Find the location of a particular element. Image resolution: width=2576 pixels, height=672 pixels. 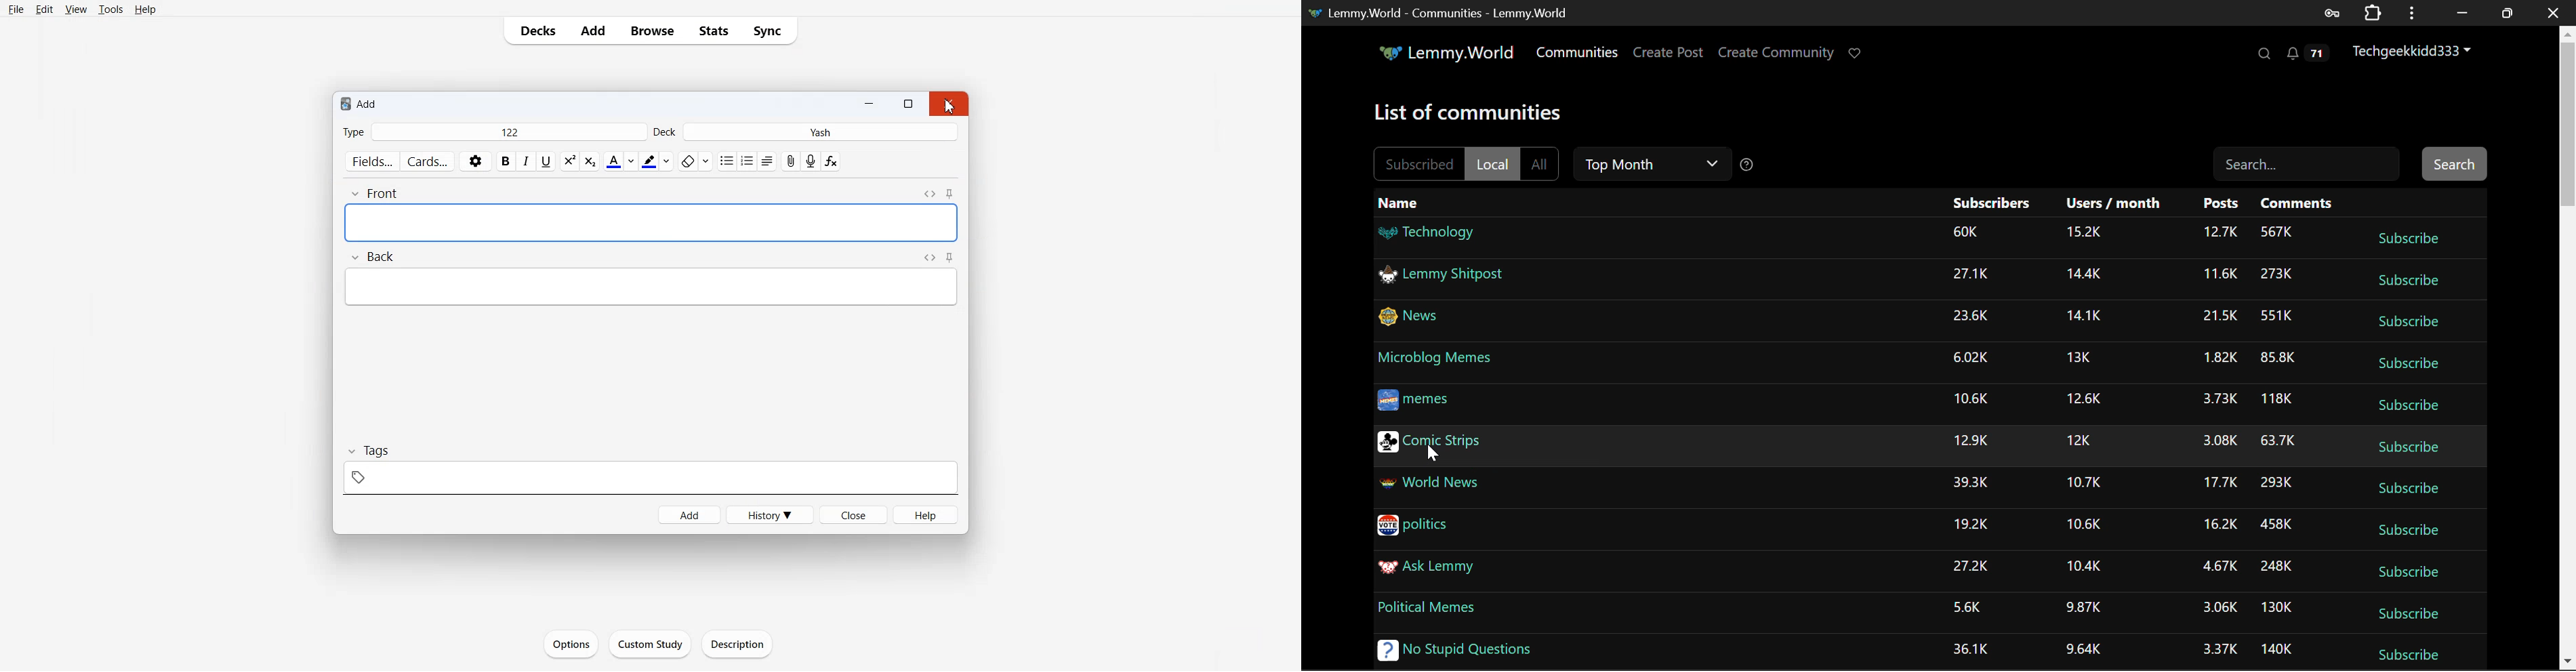

Technology is located at coordinates (1427, 232).